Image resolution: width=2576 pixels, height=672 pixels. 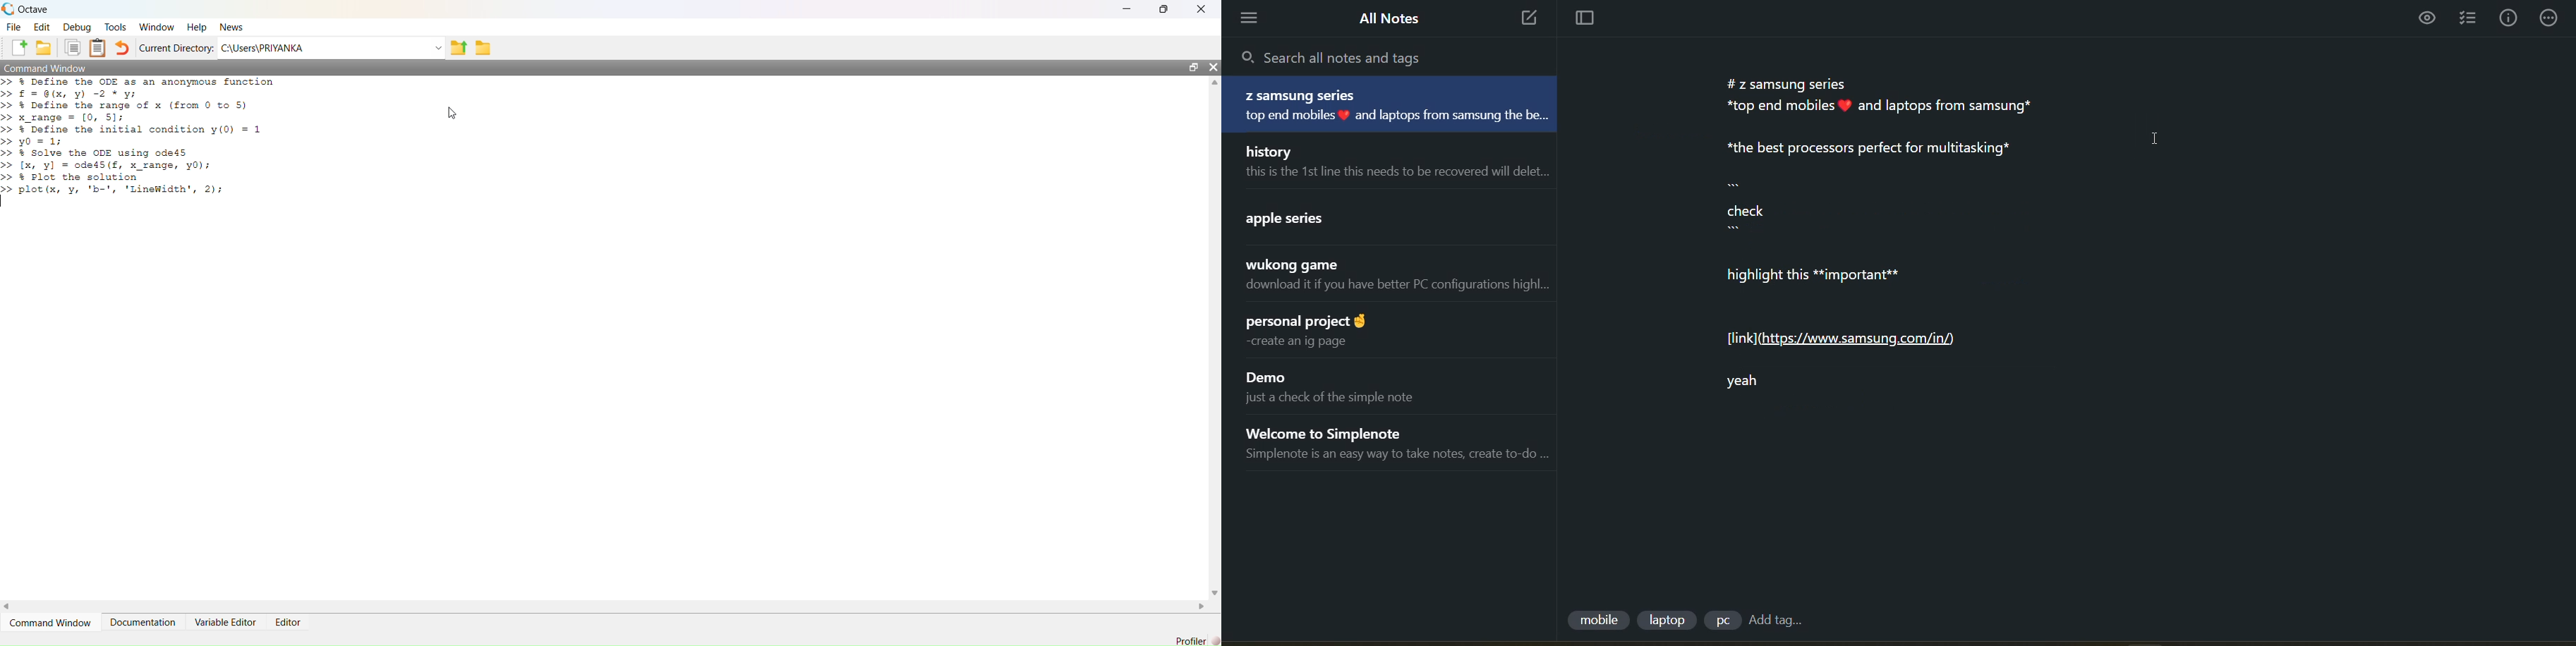 I want to click on note title and preview, so click(x=1389, y=161).